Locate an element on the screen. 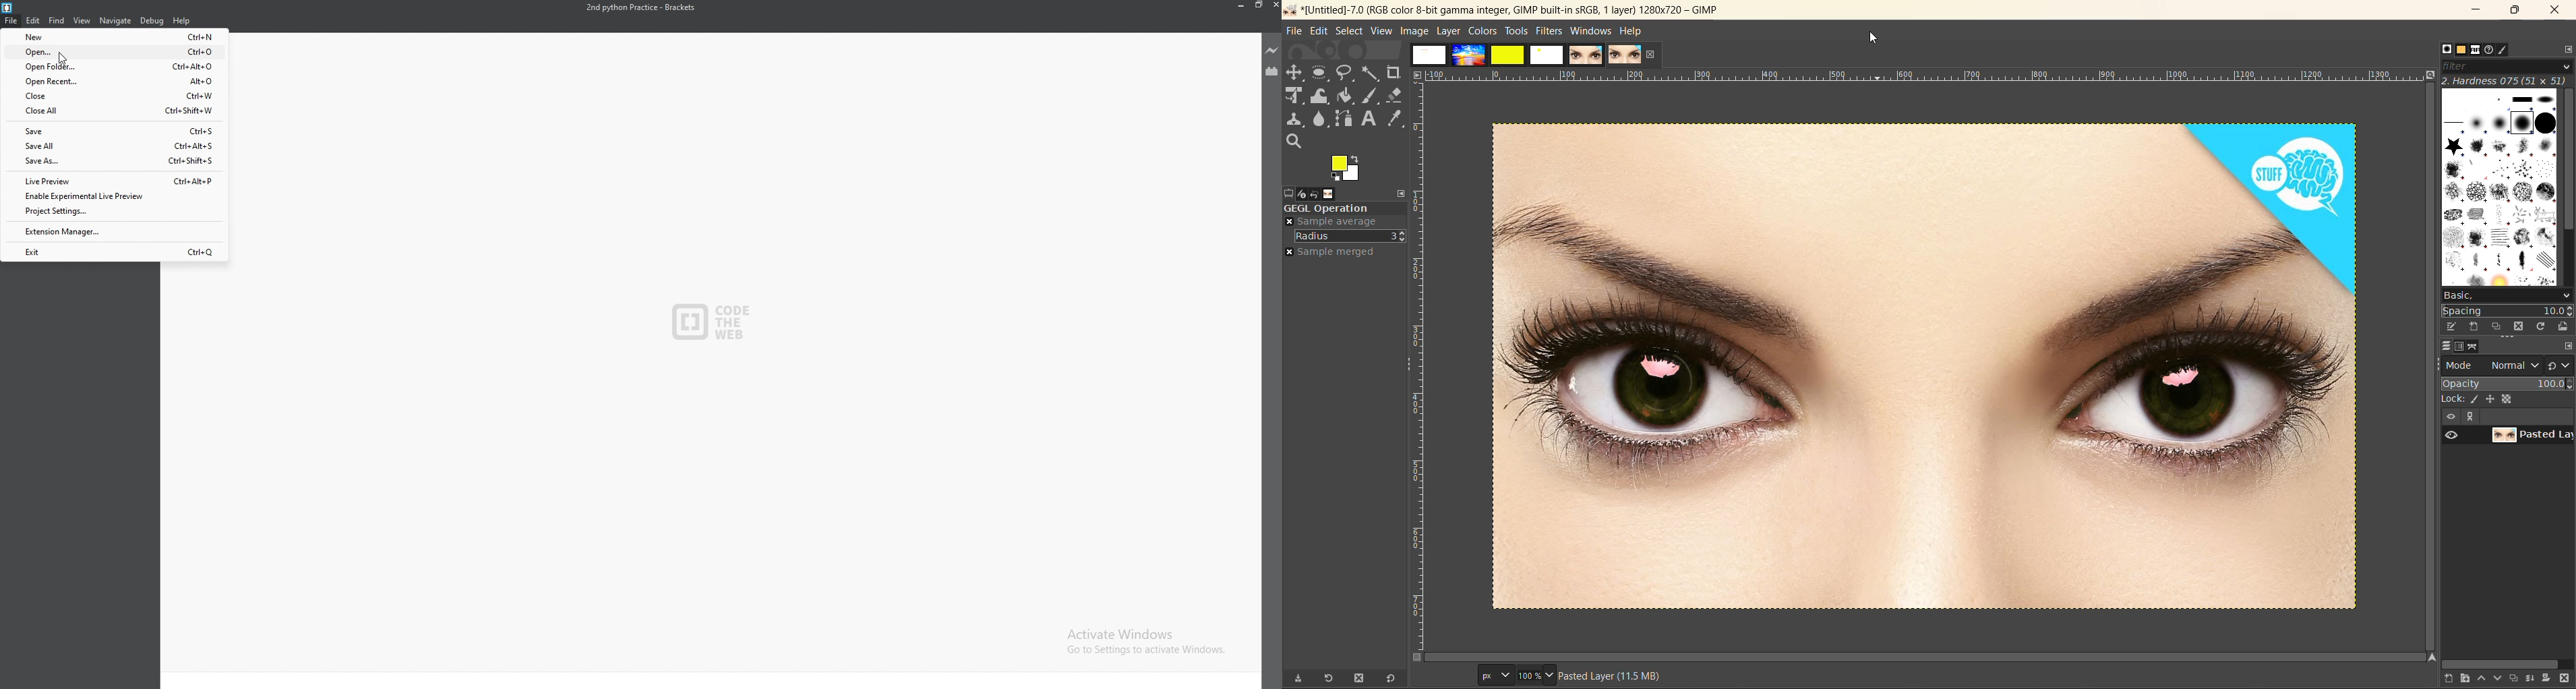 This screenshot has height=700, width=2576. reset to default values is located at coordinates (1394, 679).